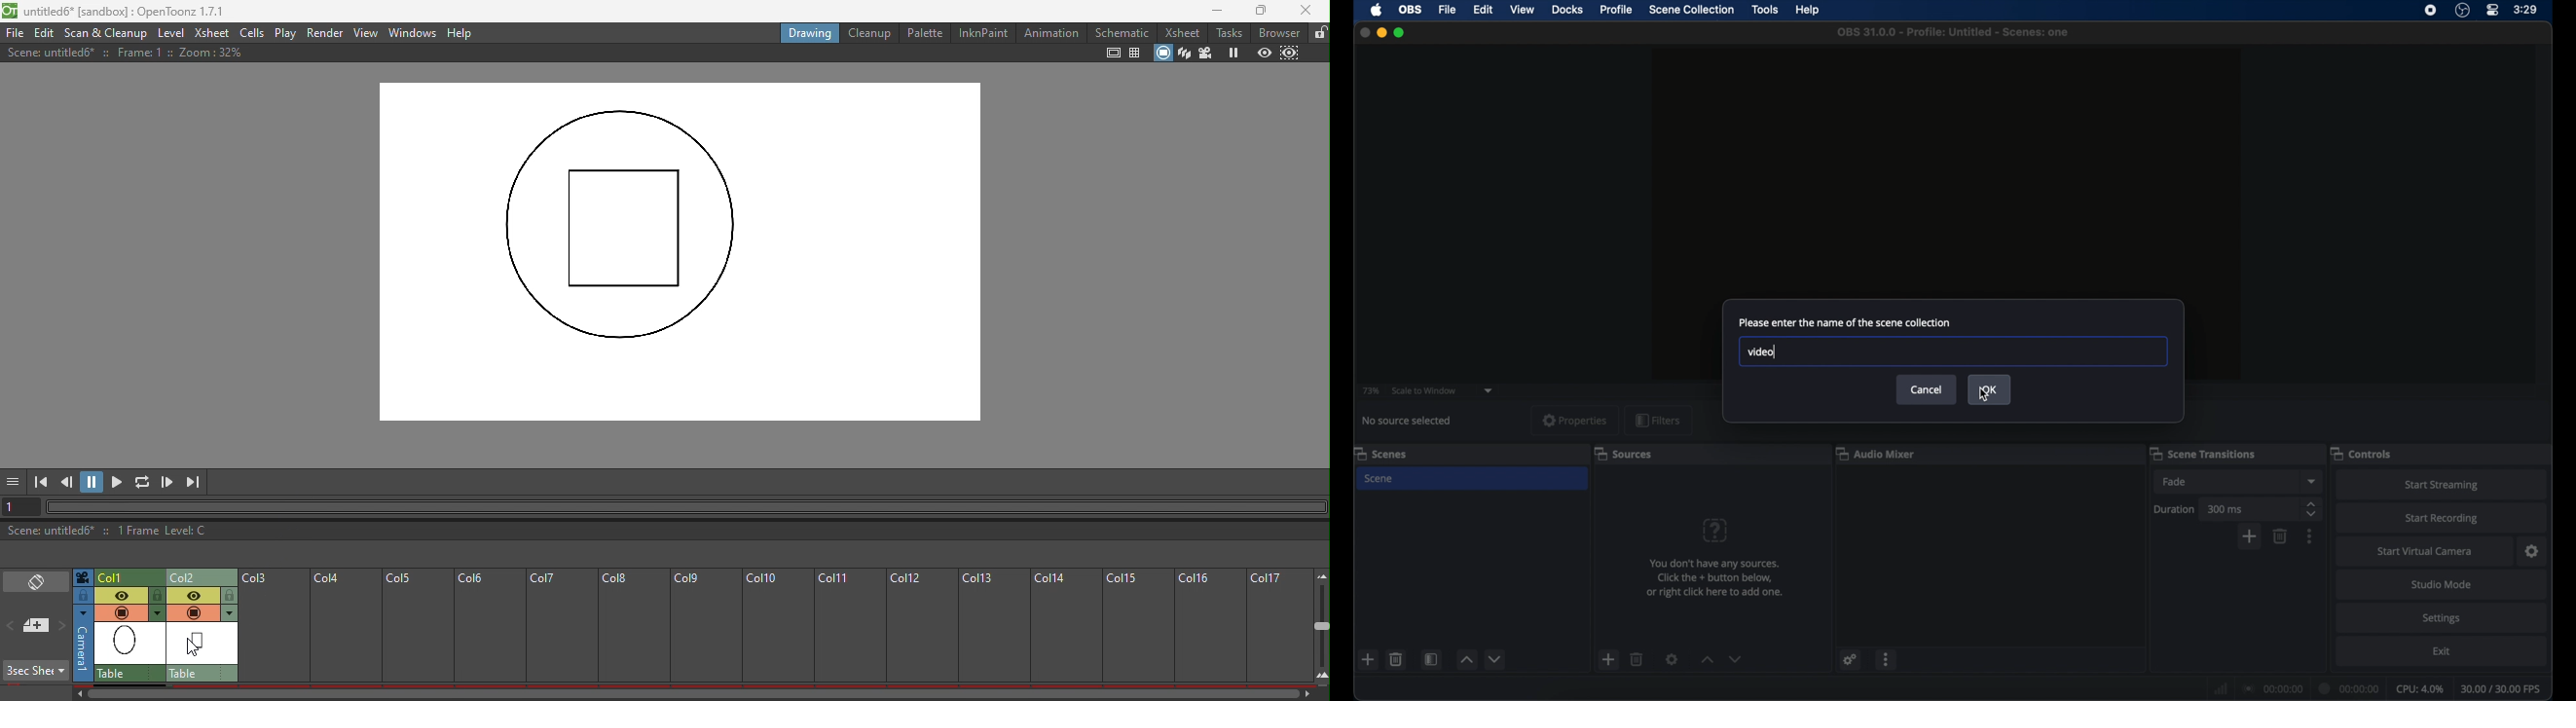 This screenshot has height=728, width=2576. Describe the element at coordinates (1983, 395) in the screenshot. I see `cursor` at that location.